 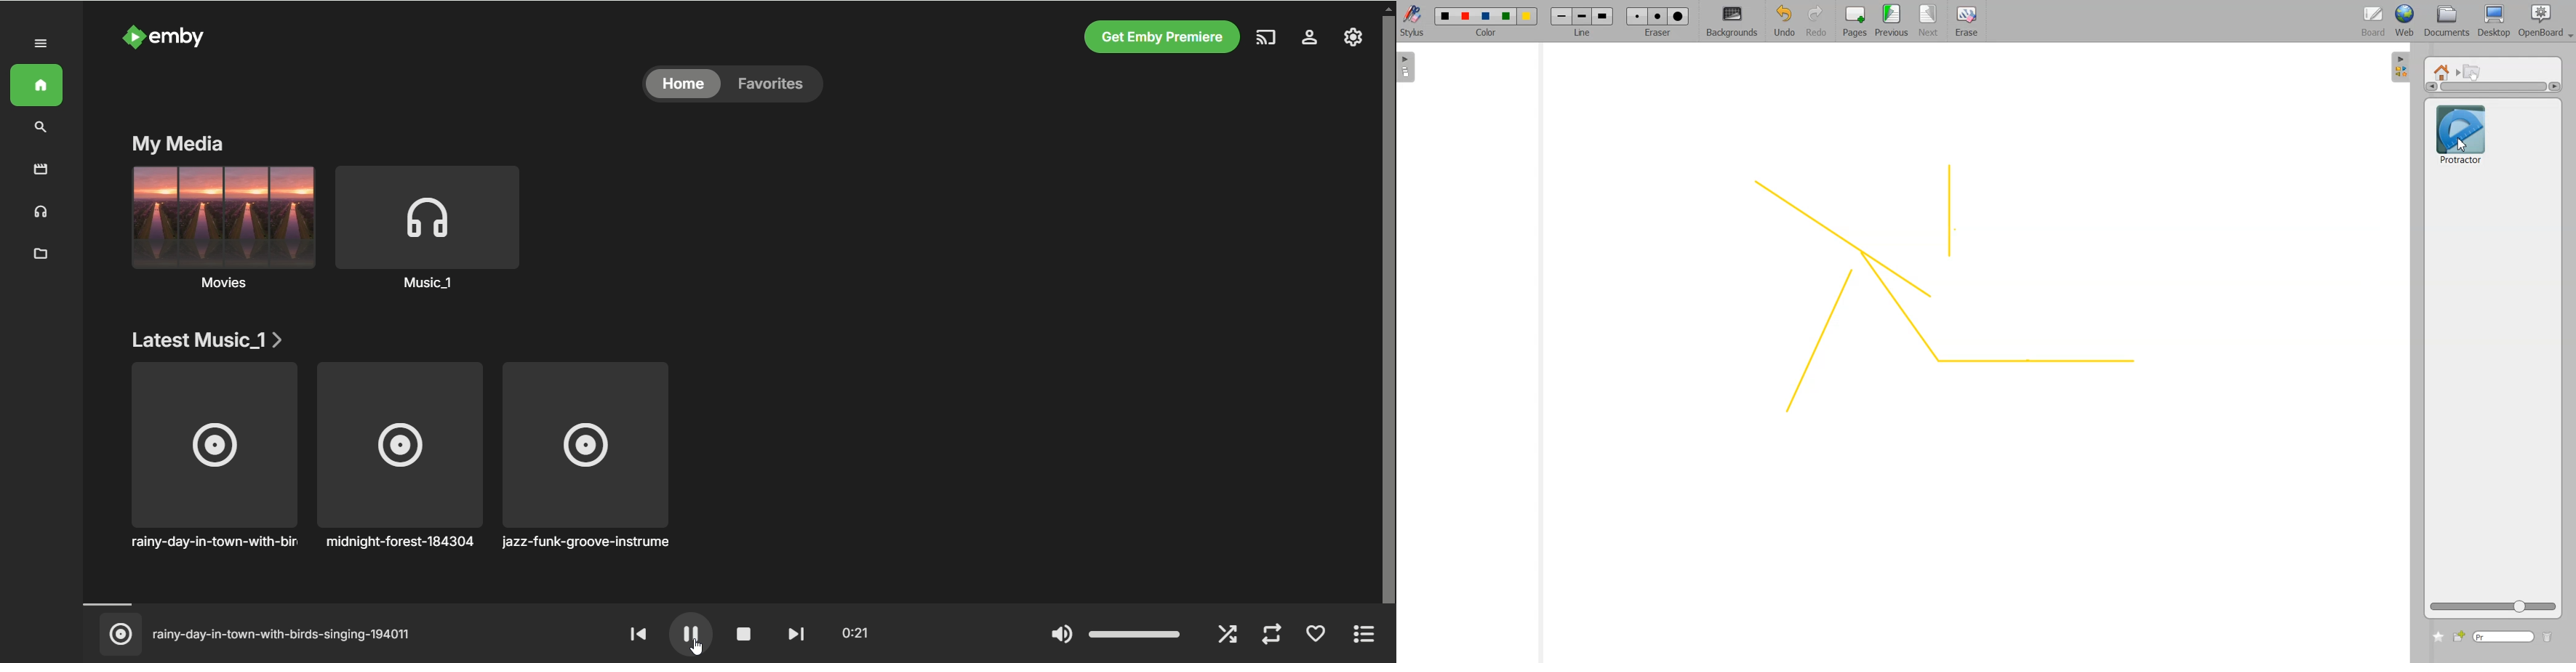 What do you see at coordinates (744, 635) in the screenshot?
I see `stop` at bounding box center [744, 635].